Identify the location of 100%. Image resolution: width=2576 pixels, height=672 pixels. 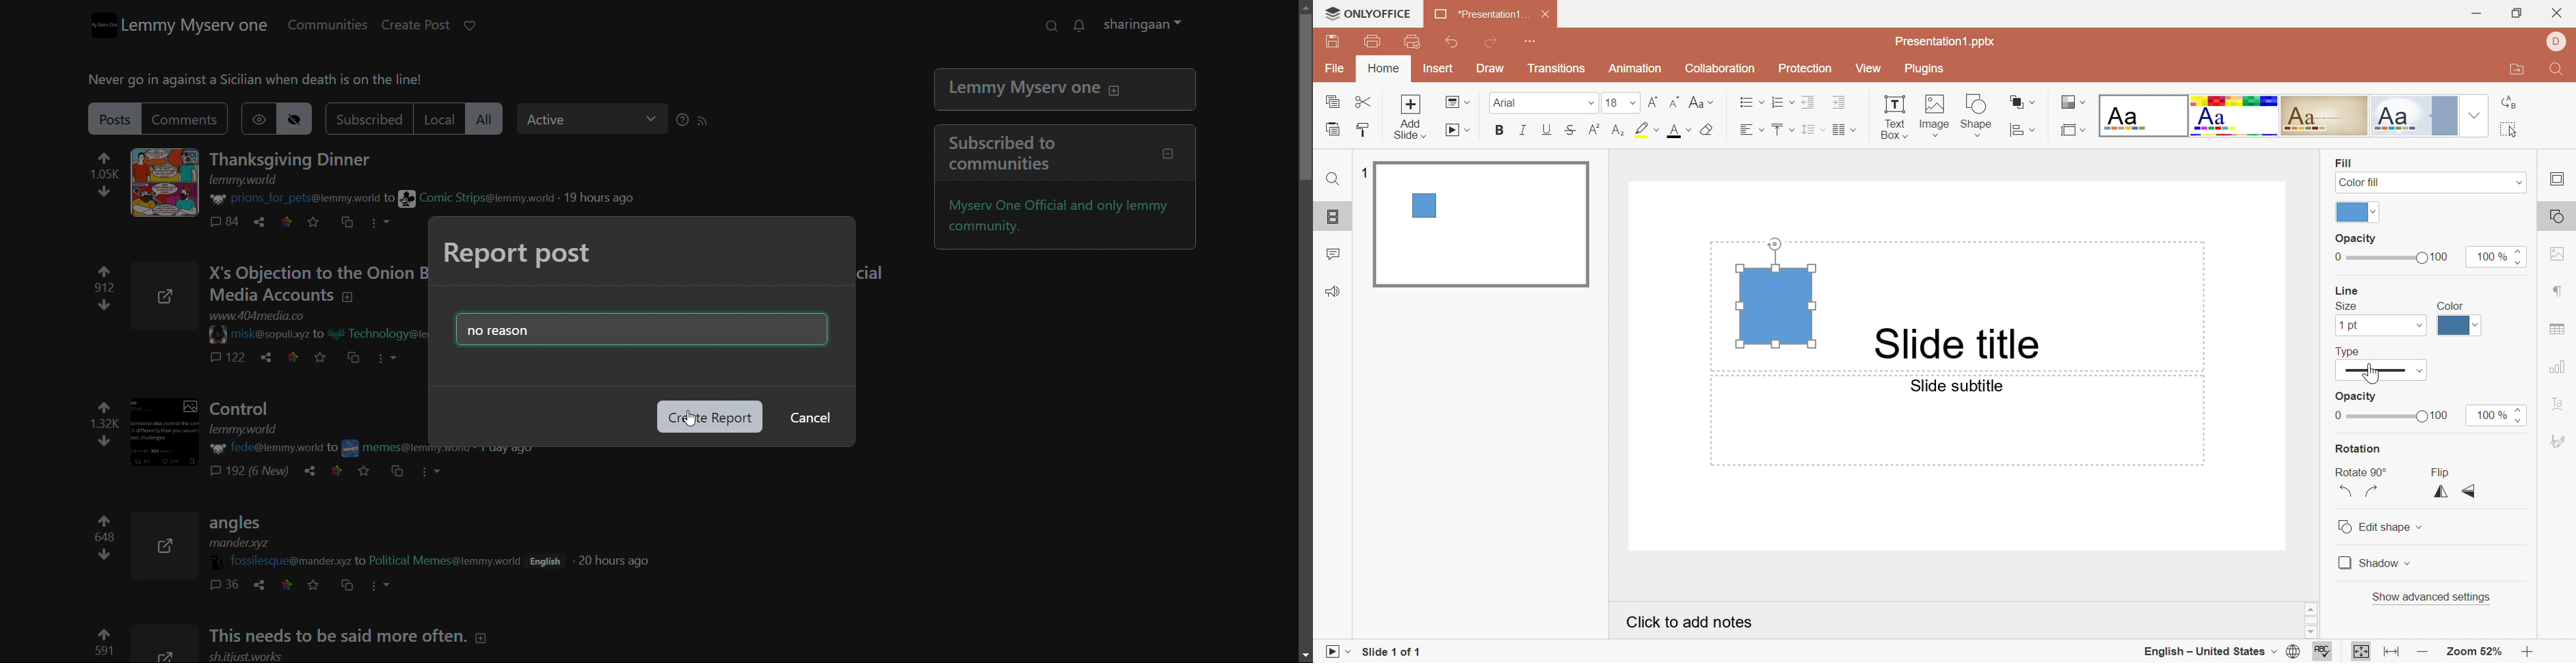
(2488, 414).